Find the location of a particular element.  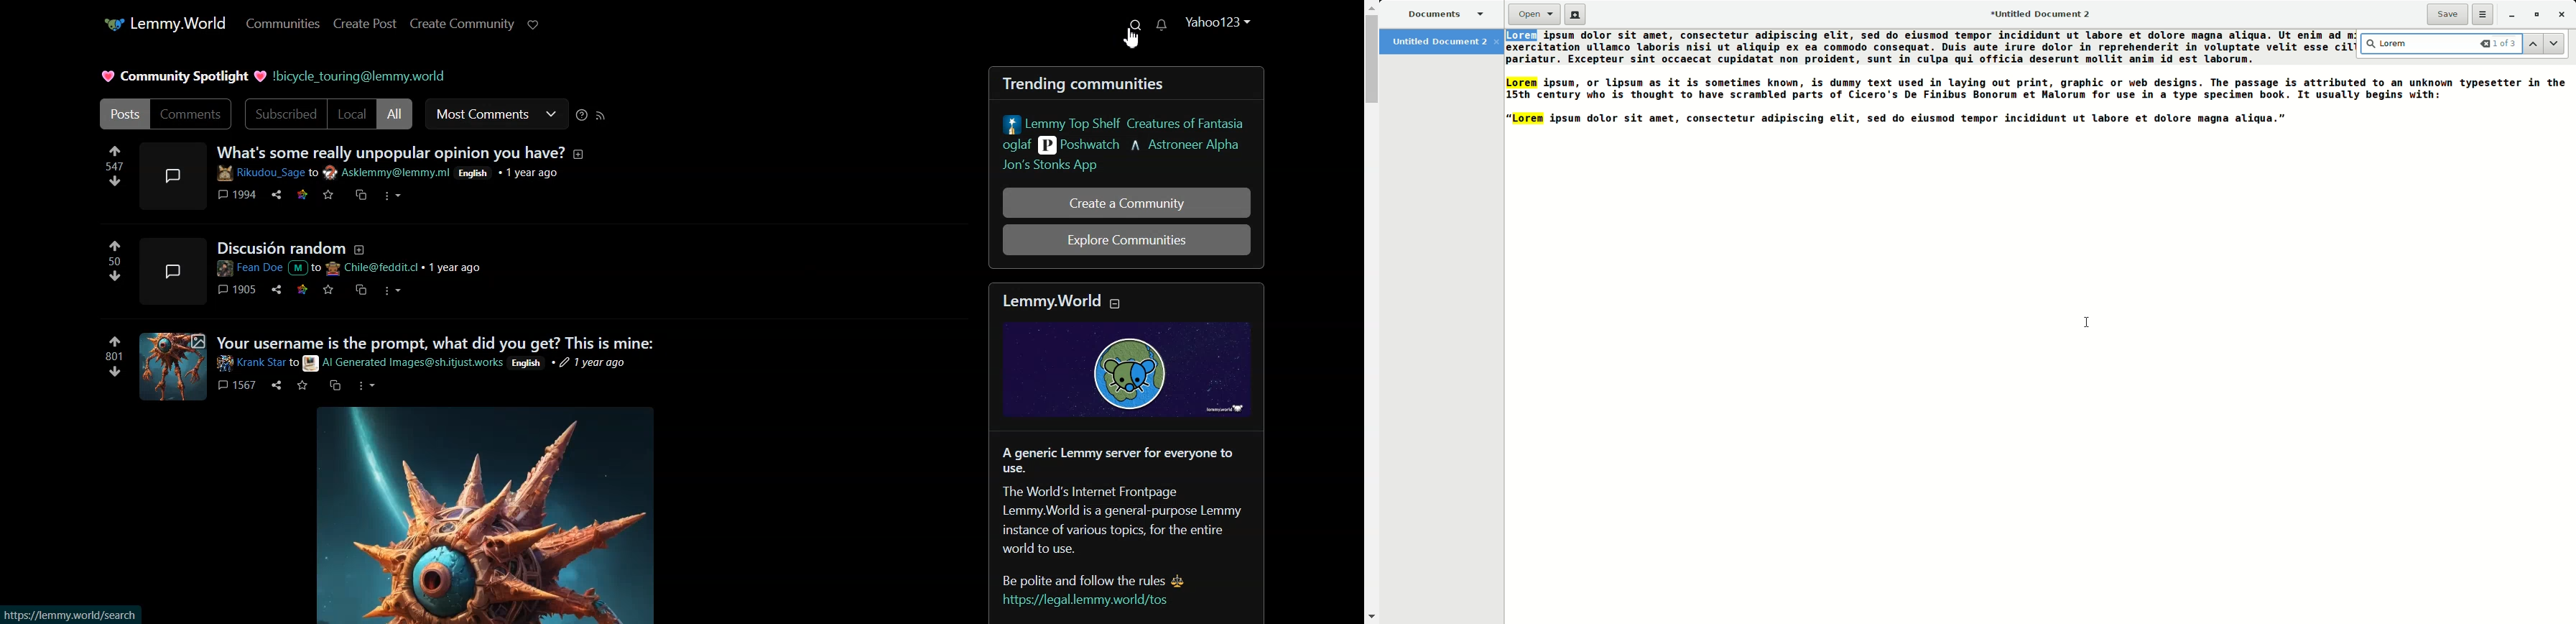

1994 is located at coordinates (238, 194).